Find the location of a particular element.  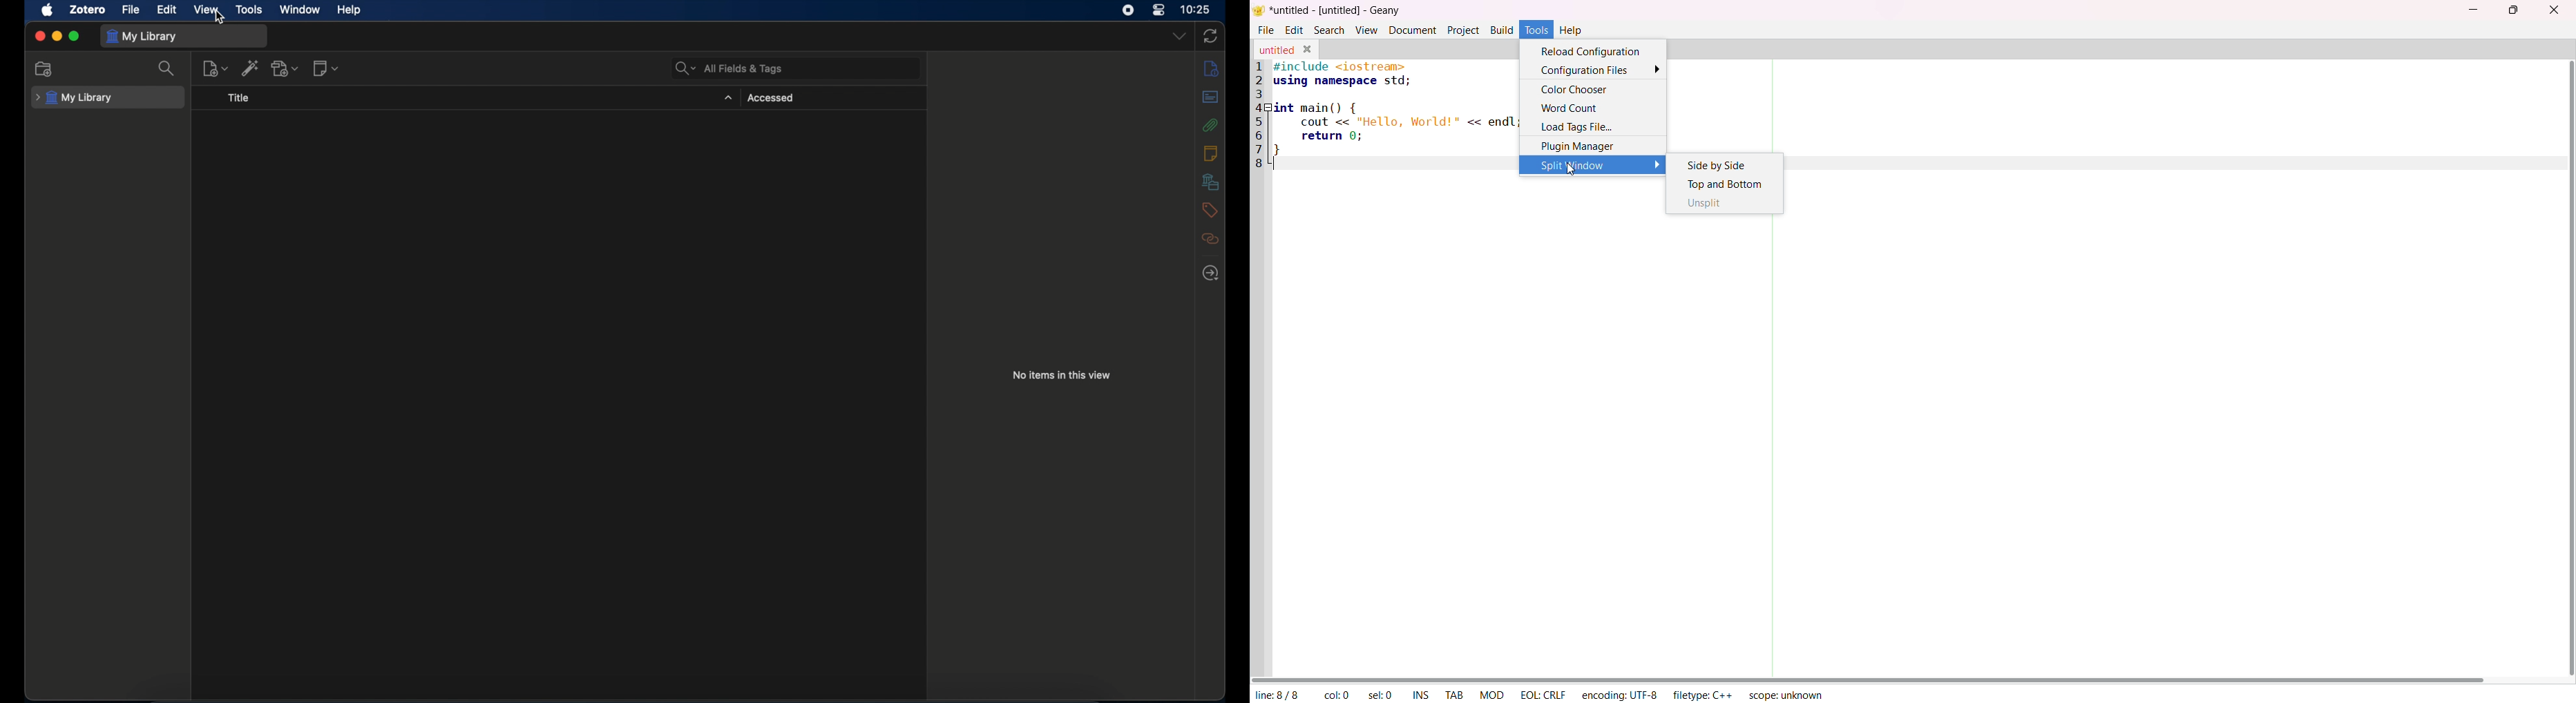

zotero is located at coordinates (87, 10).